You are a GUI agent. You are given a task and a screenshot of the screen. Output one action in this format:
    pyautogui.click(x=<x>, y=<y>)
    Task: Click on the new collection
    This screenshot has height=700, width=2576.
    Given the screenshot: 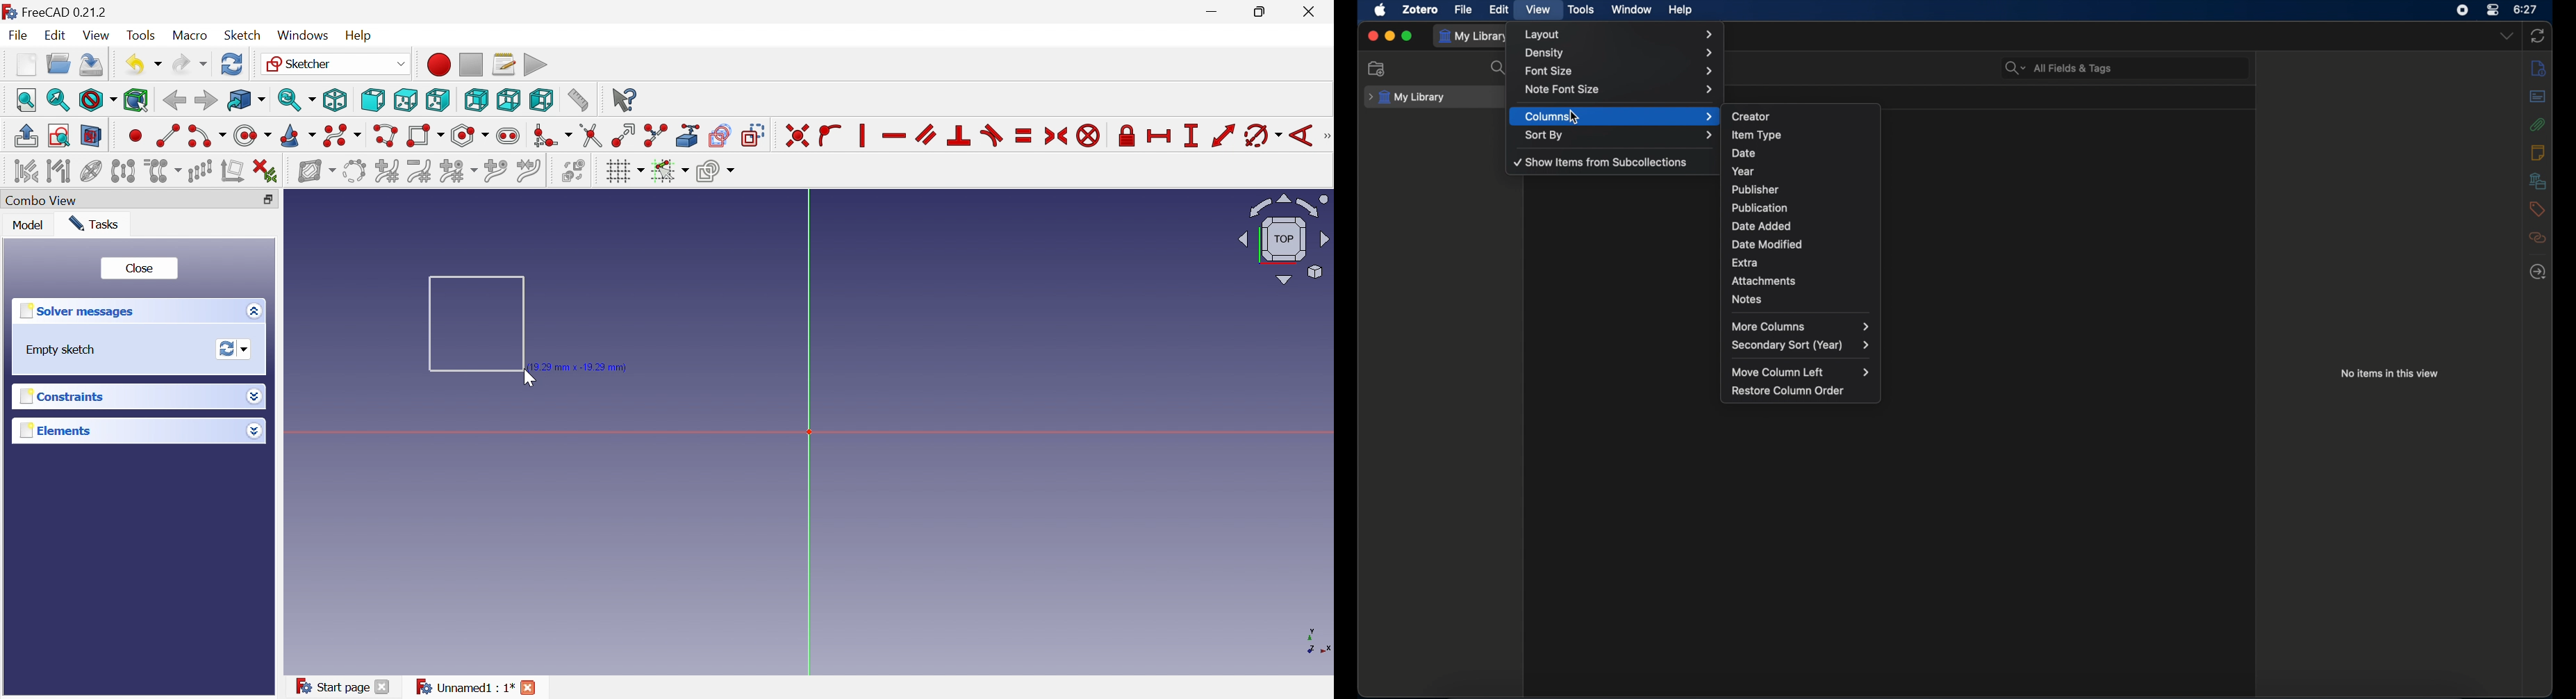 What is the action you would take?
    pyautogui.click(x=1377, y=69)
    